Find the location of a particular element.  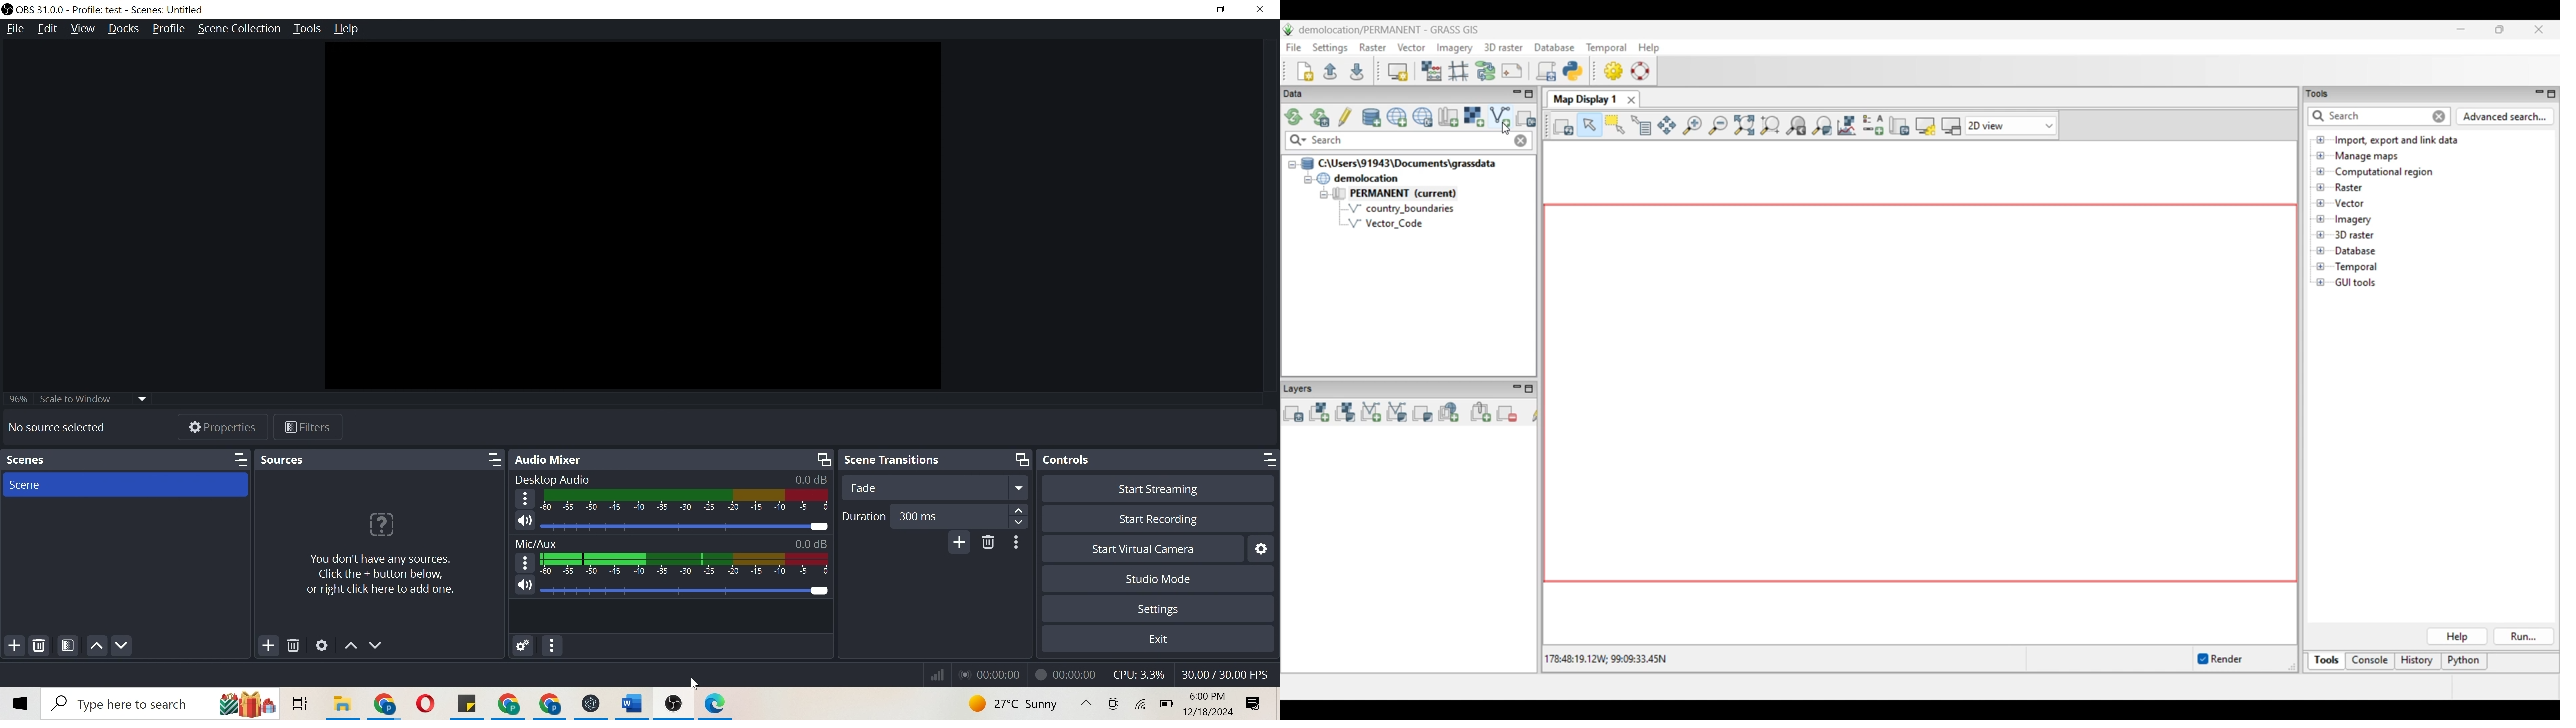

300 ms is located at coordinates (964, 517).